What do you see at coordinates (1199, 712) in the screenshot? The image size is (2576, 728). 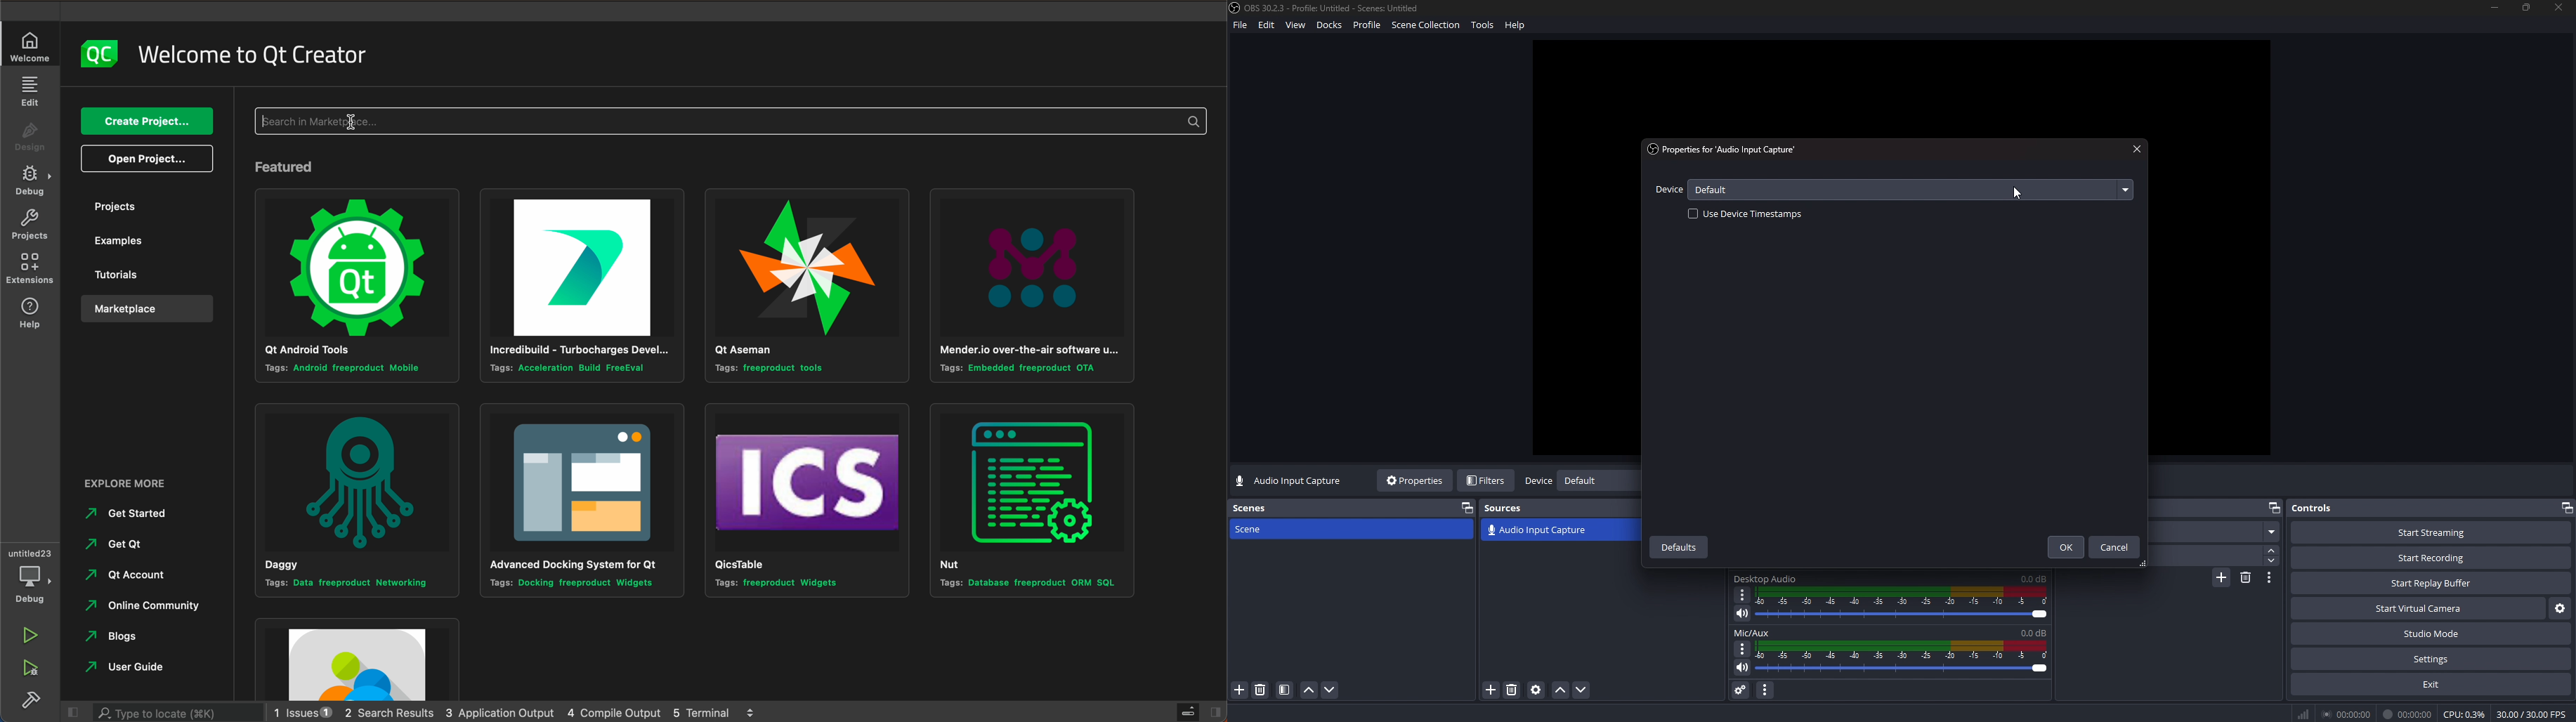 I see `close slide bar` at bounding box center [1199, 712].